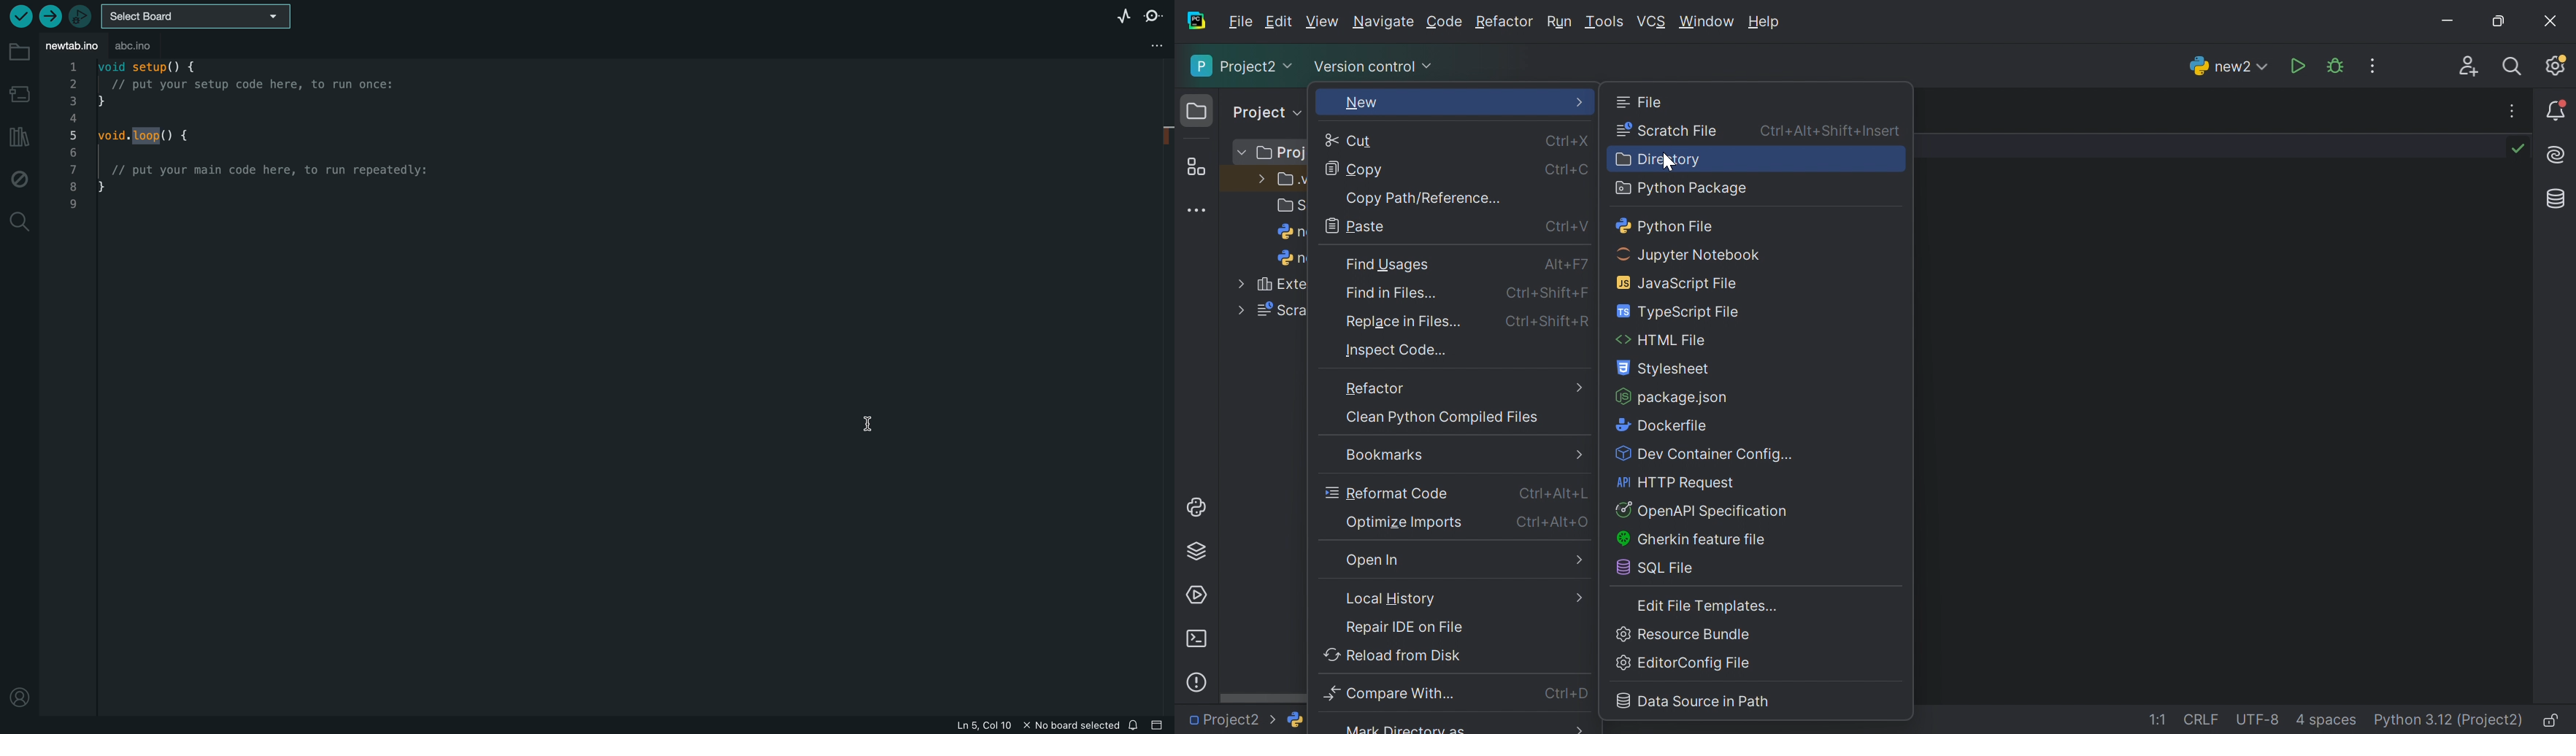  I want to click on Python package, so click(1685, 189).